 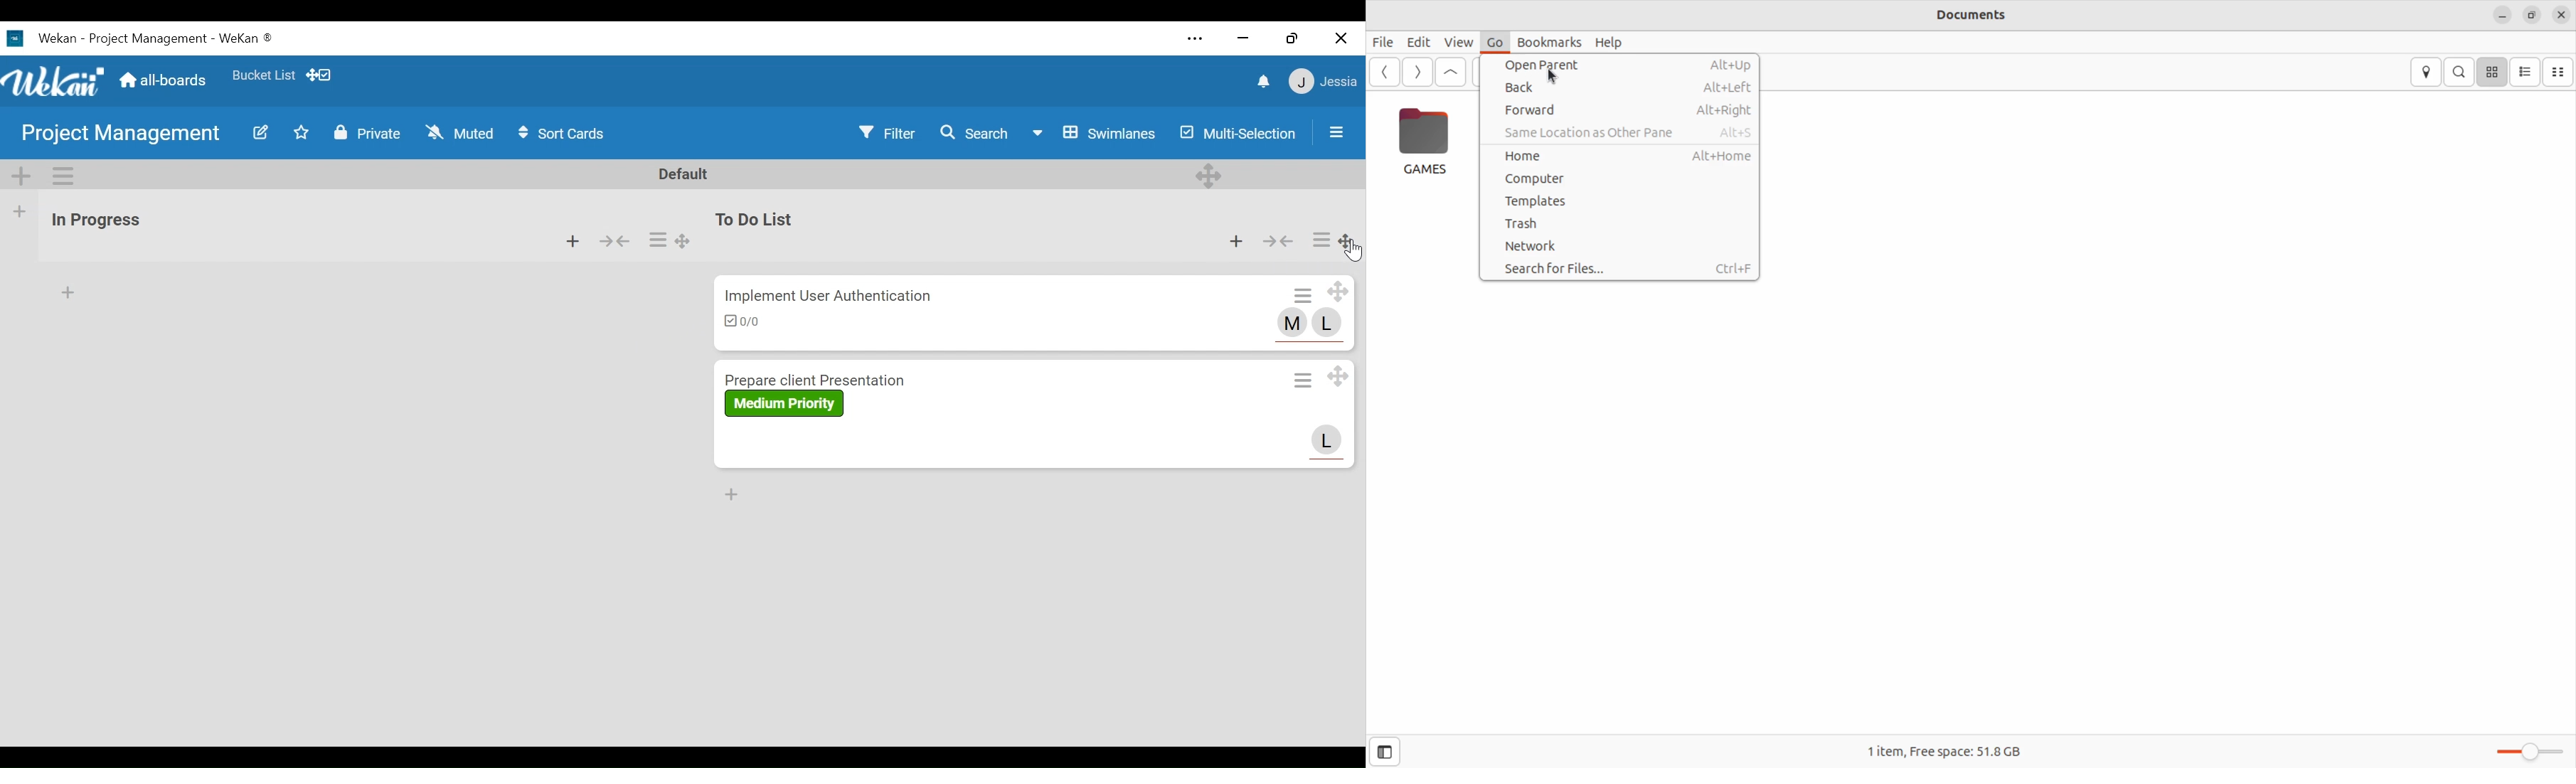 What do you see at coordinates (1631, 132) in the screenshot?
I see `same location in another pane` at bounding box center [1631, 132].